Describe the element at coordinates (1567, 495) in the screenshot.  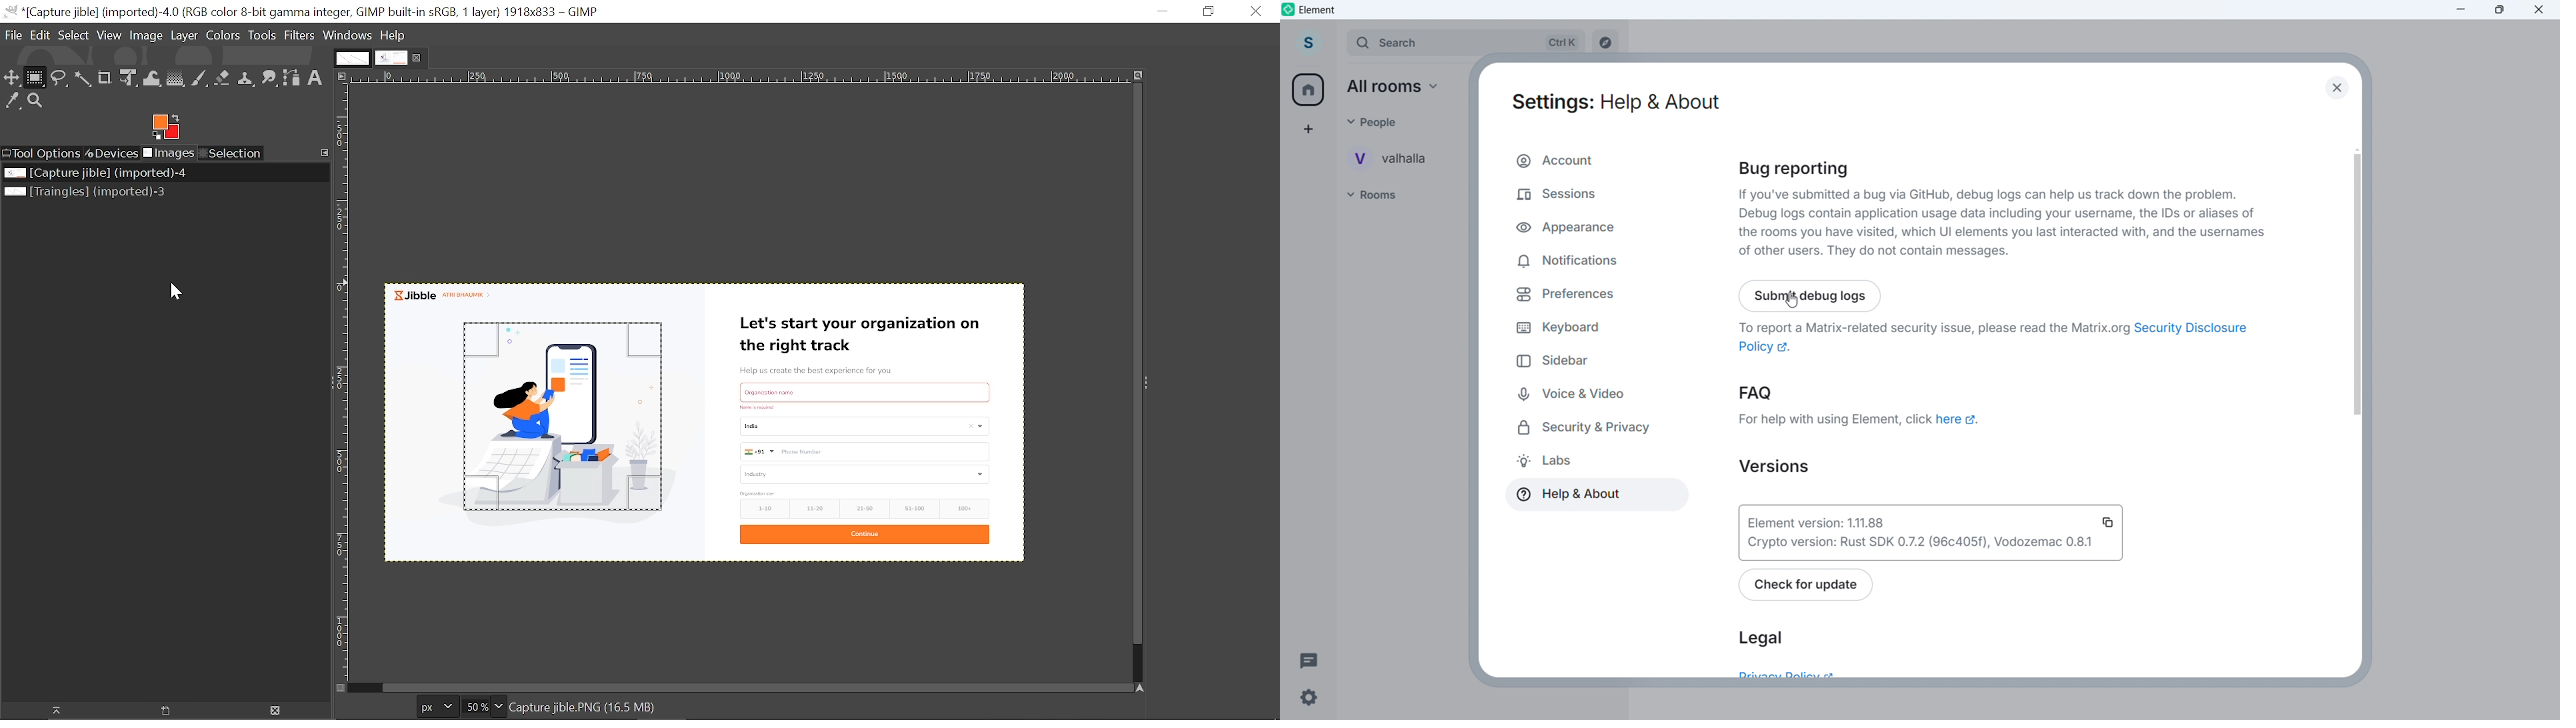
I see `Help and about ` at that location.